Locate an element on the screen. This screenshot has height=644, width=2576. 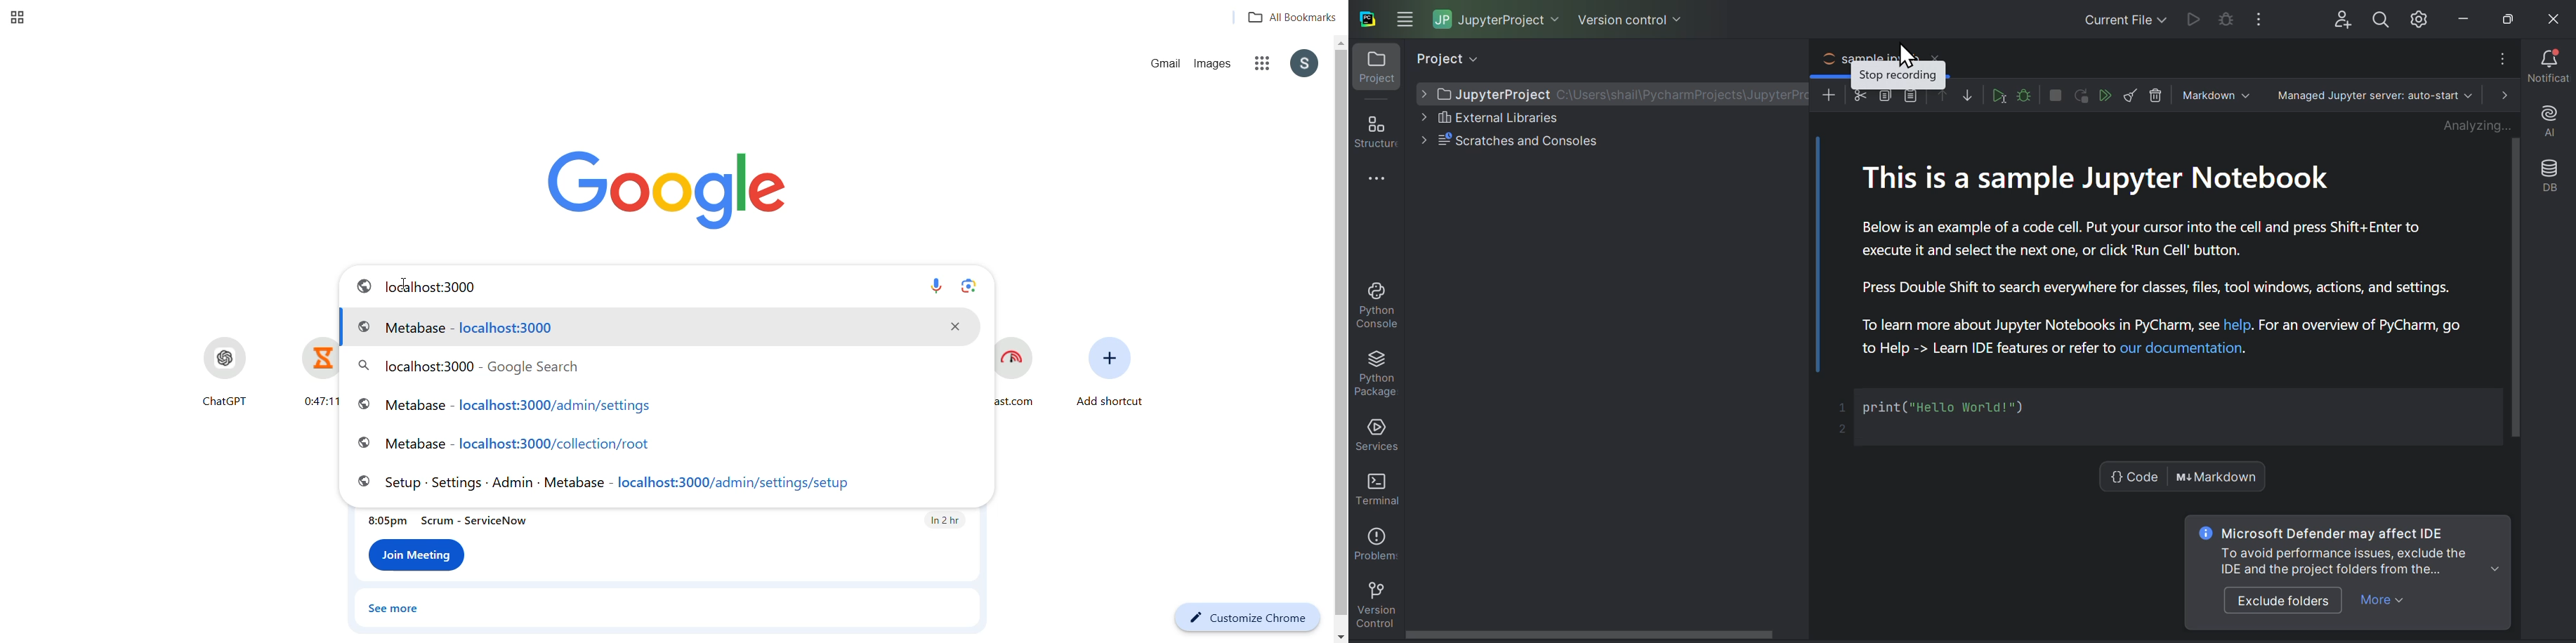
Notifications is located at coordinates (2547, 66).